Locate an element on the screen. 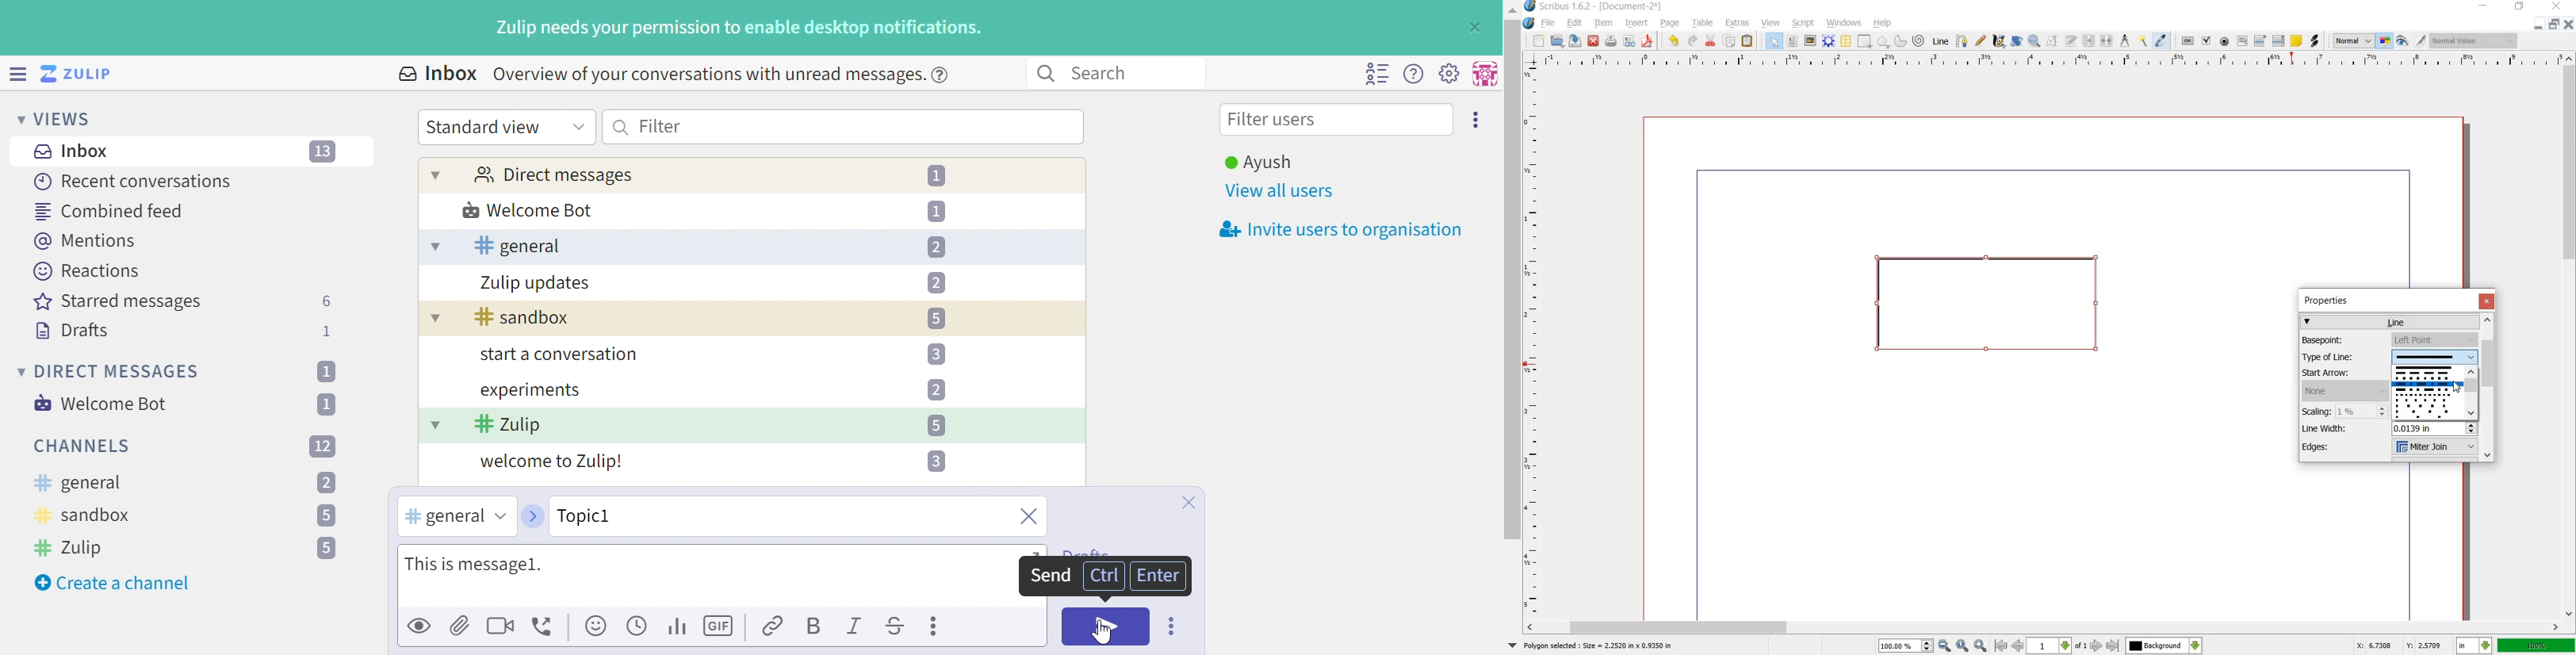 The image size is (2576, 672). go to first page is located at coordinates (2000, 646).